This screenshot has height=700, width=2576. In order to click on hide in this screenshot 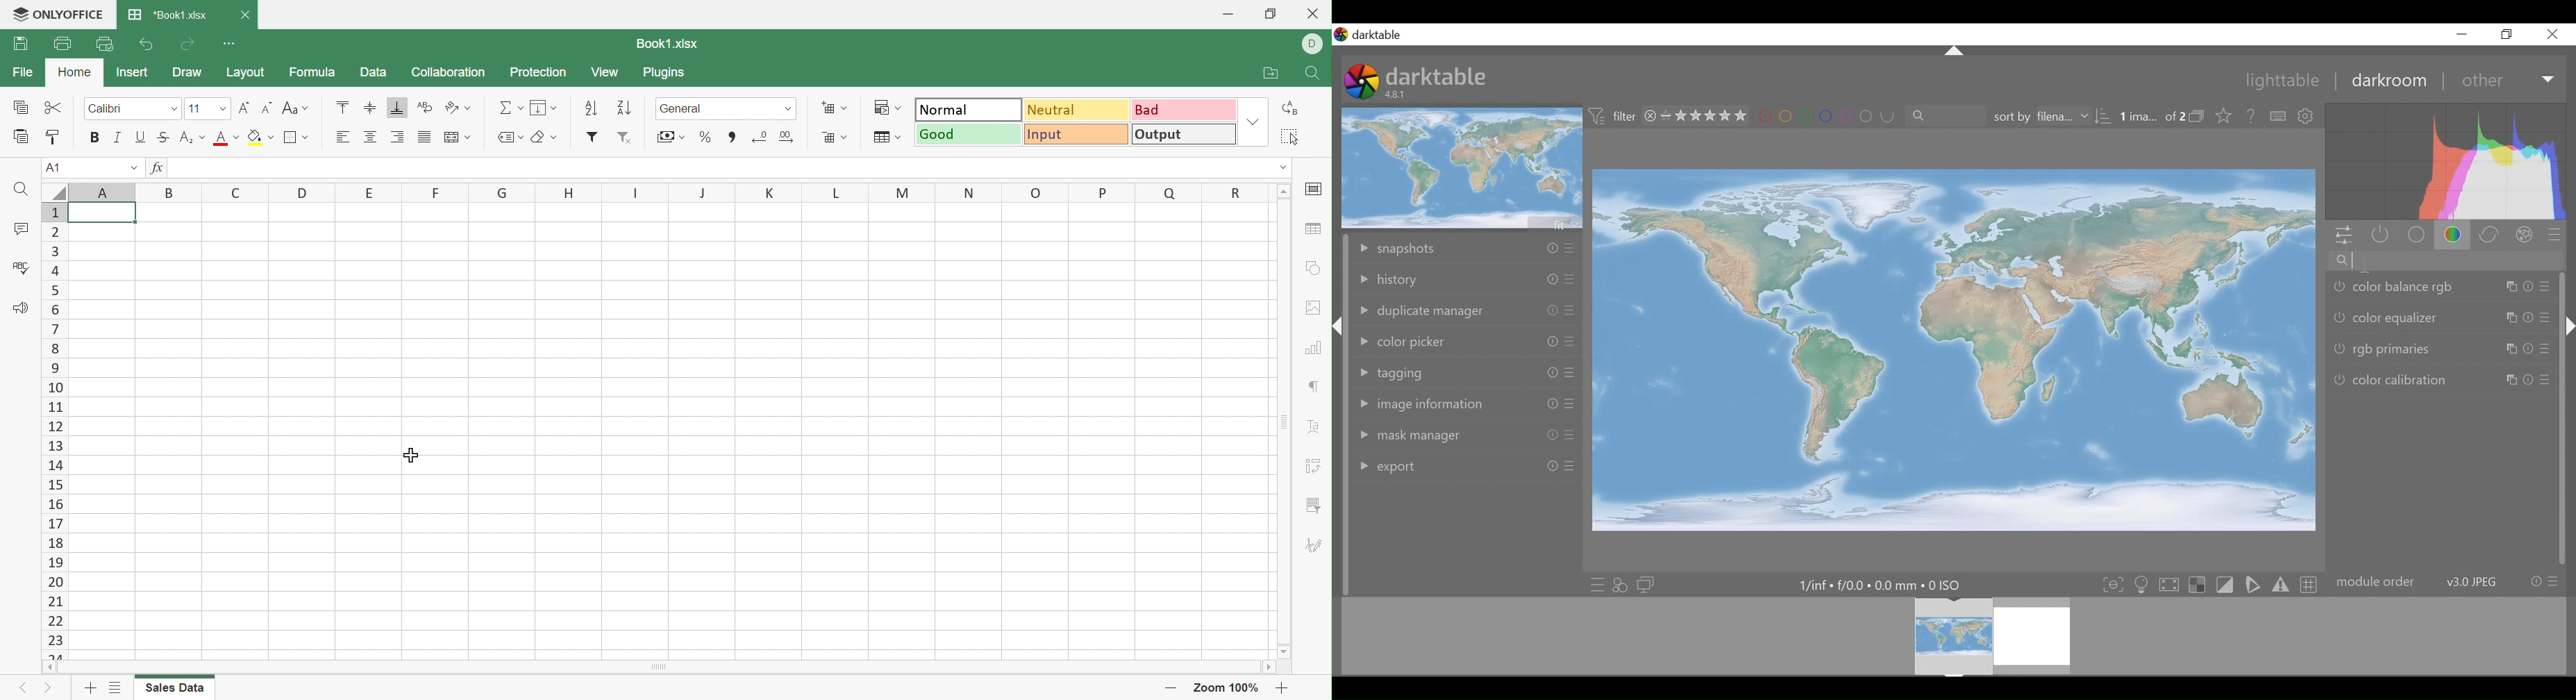, I will do `click(1955, 52)`.